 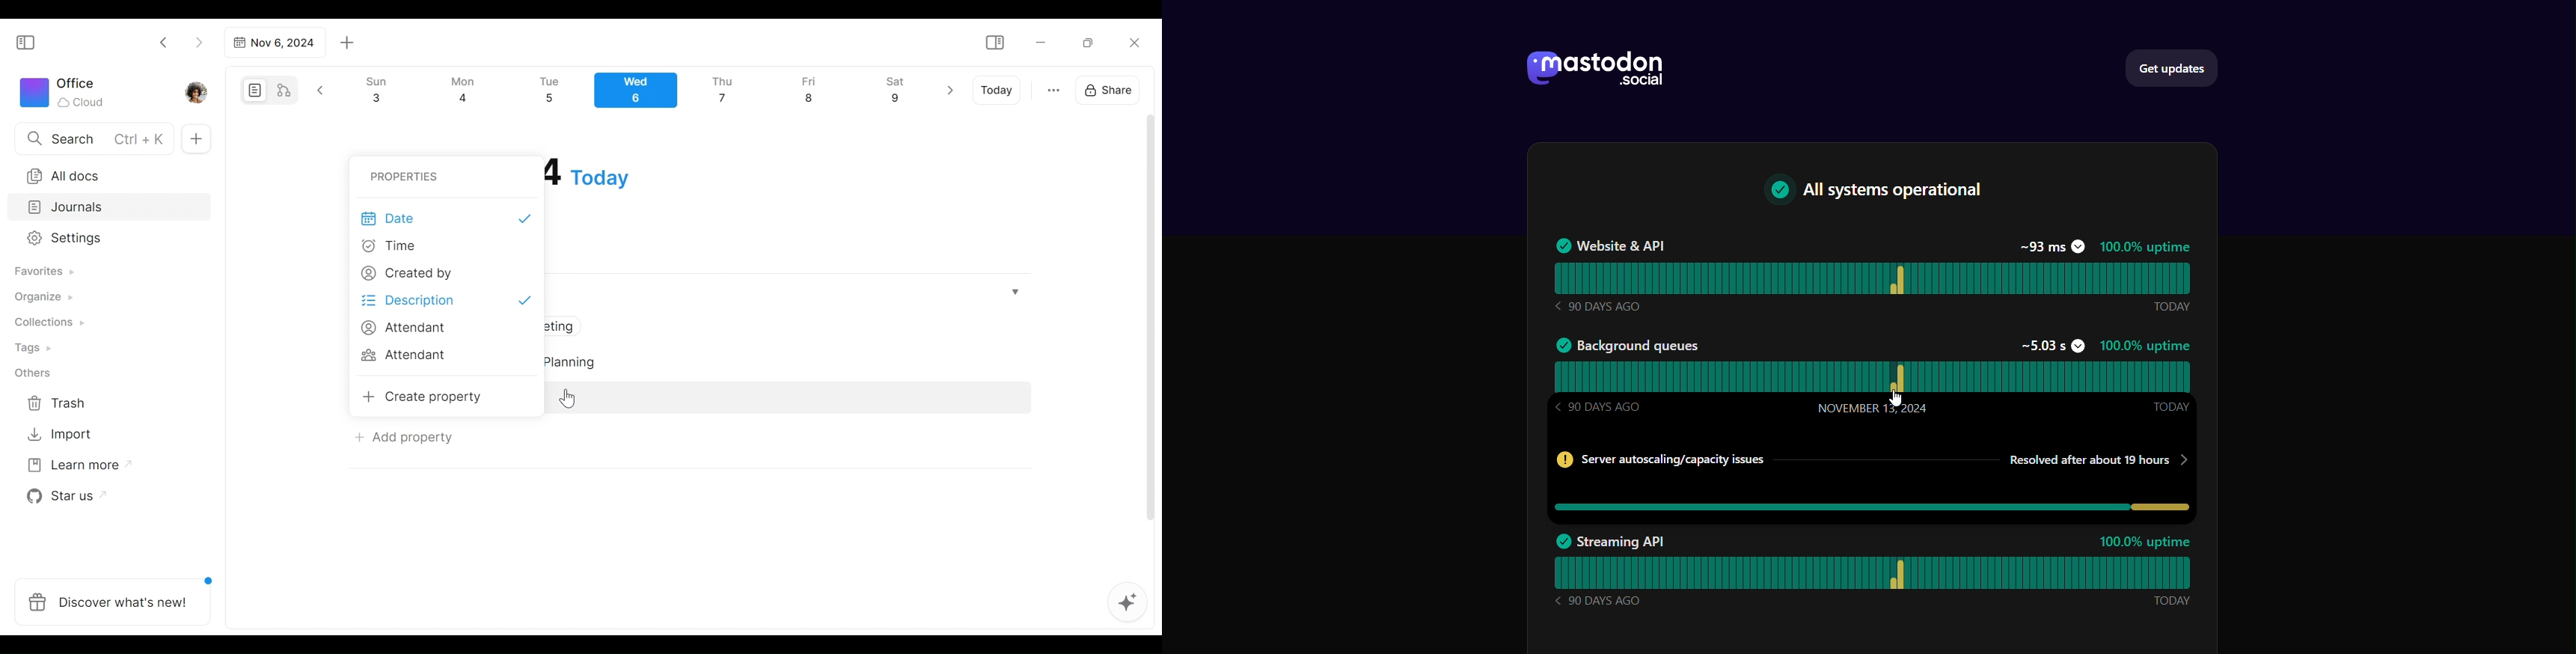 I want to click on Others, so click(x=33, y=373).